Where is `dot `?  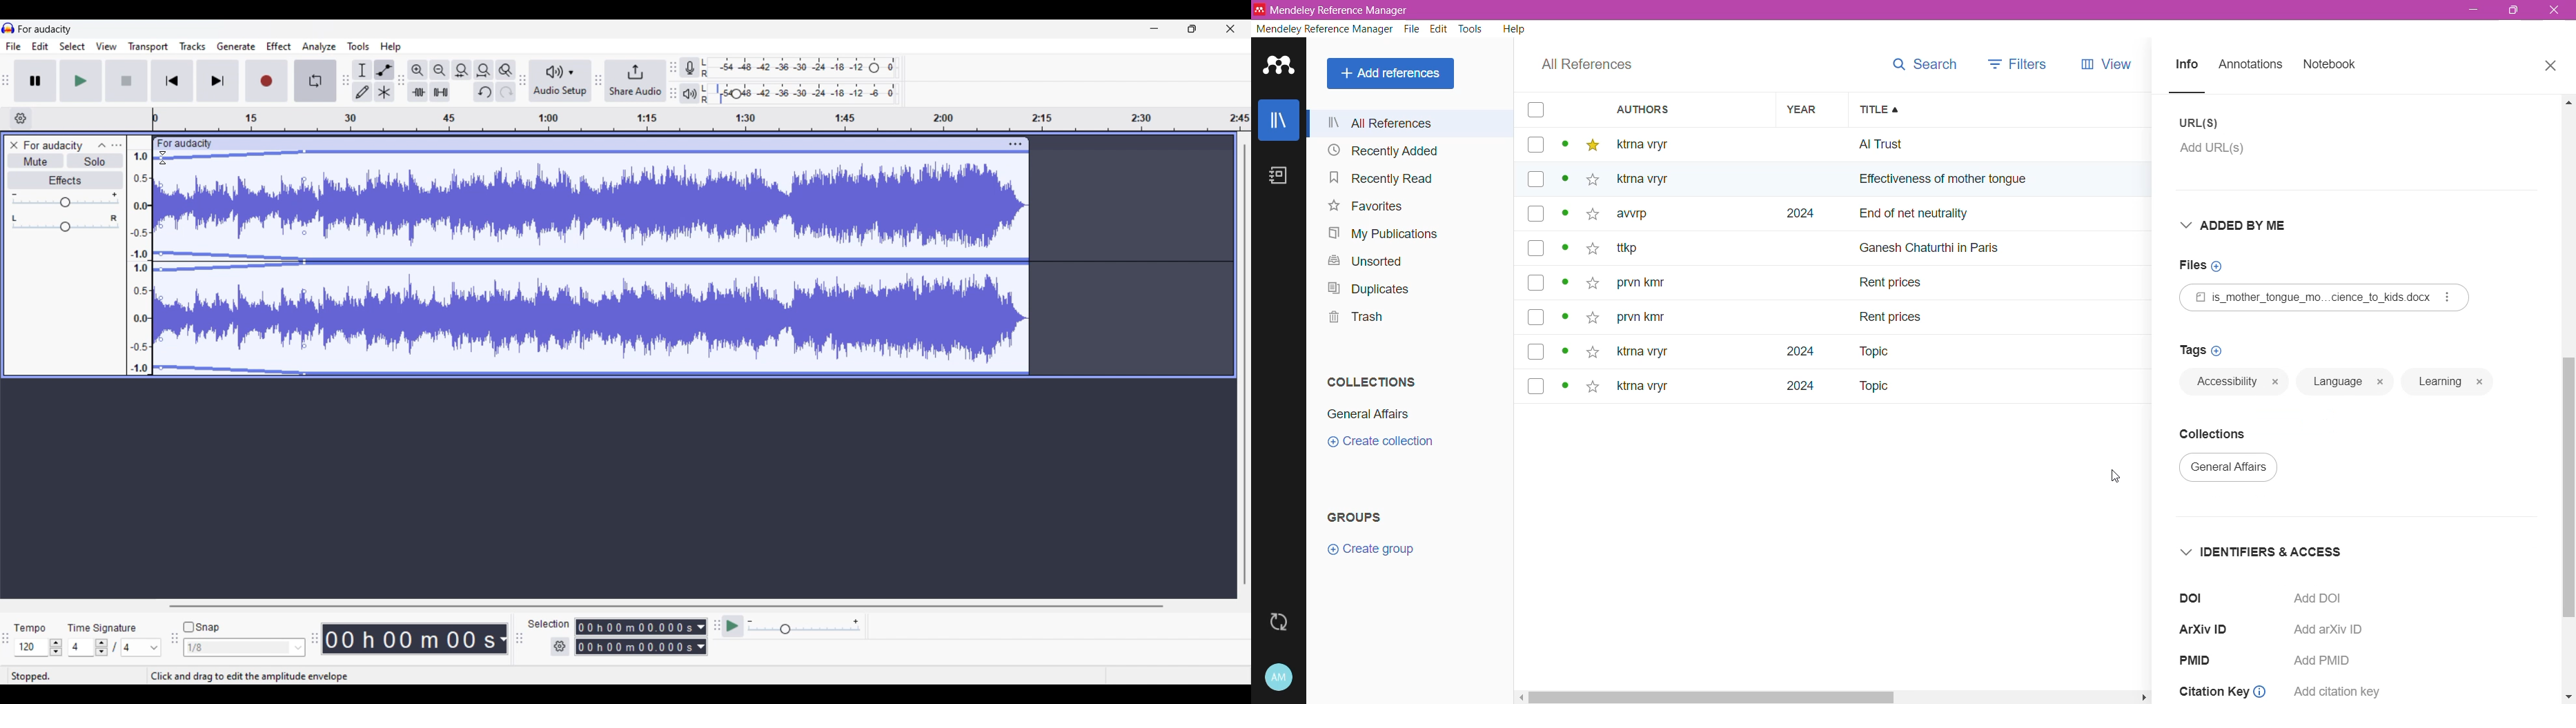
dot  is located at coordinates (1566, 251).